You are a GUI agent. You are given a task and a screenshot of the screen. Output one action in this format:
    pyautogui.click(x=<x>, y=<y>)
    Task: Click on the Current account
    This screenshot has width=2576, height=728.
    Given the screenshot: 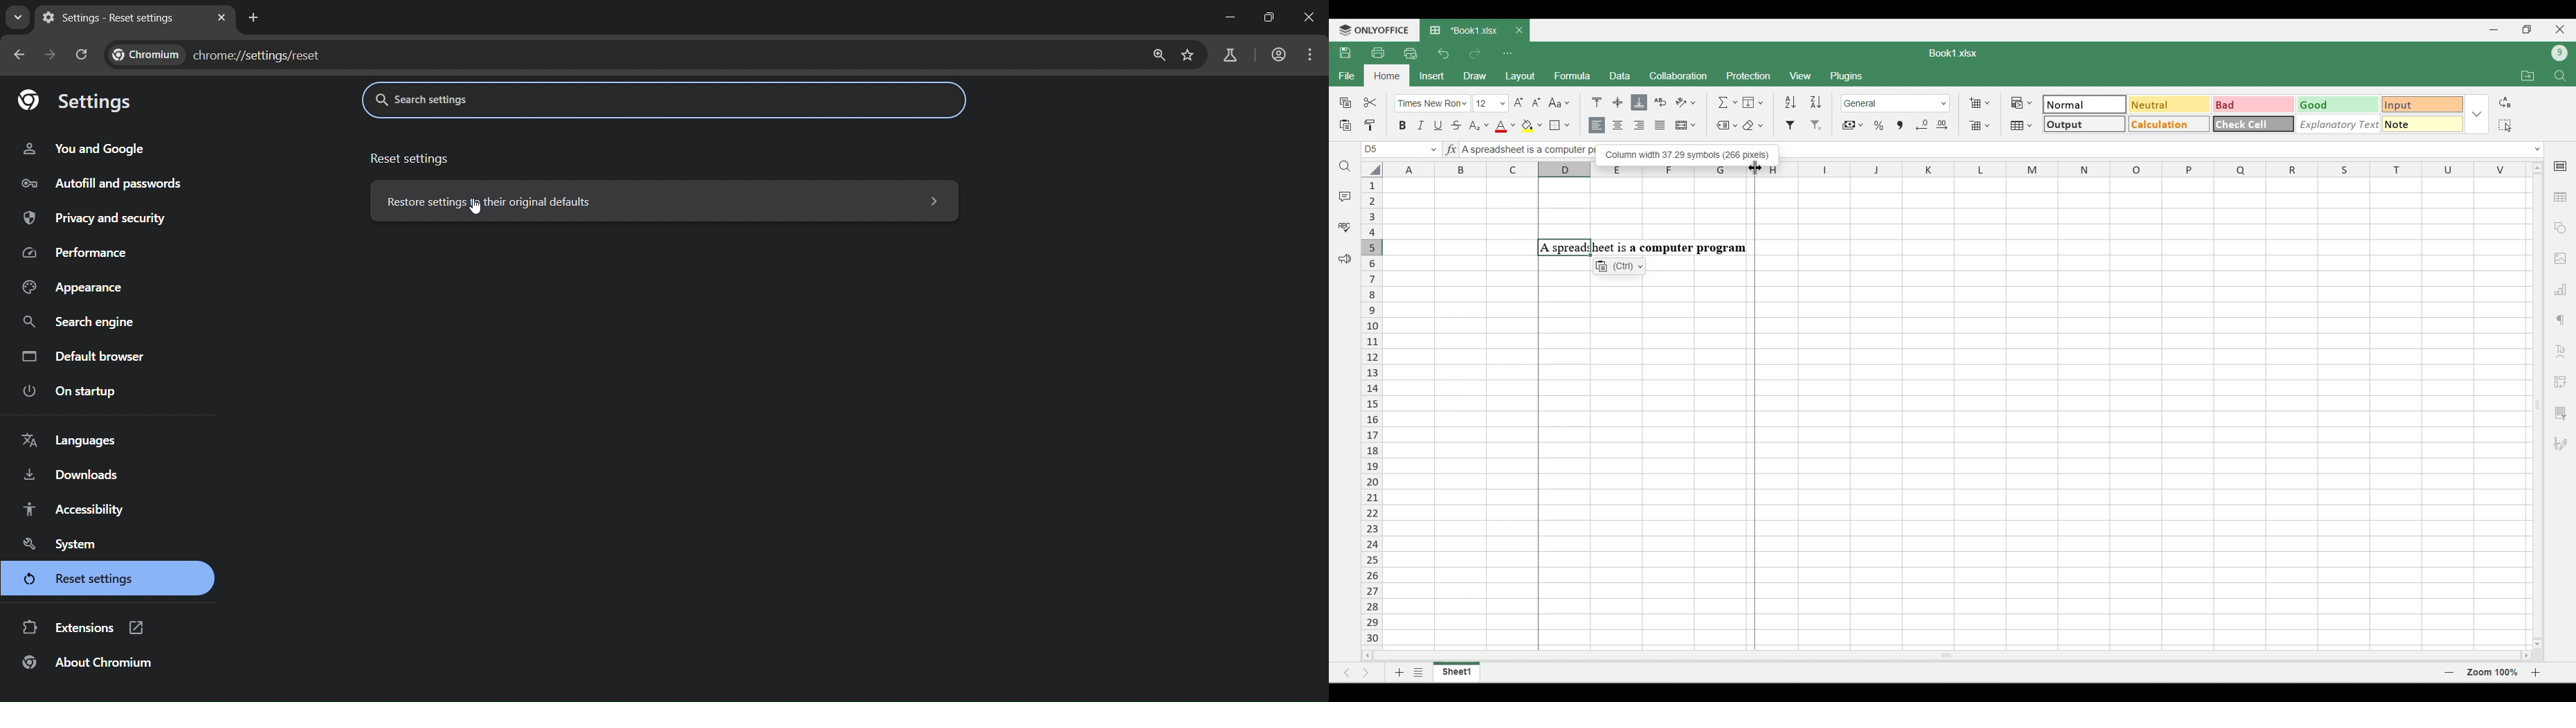 What is the action you would take?
    pyautogui.click(x=2560, y=53)
    